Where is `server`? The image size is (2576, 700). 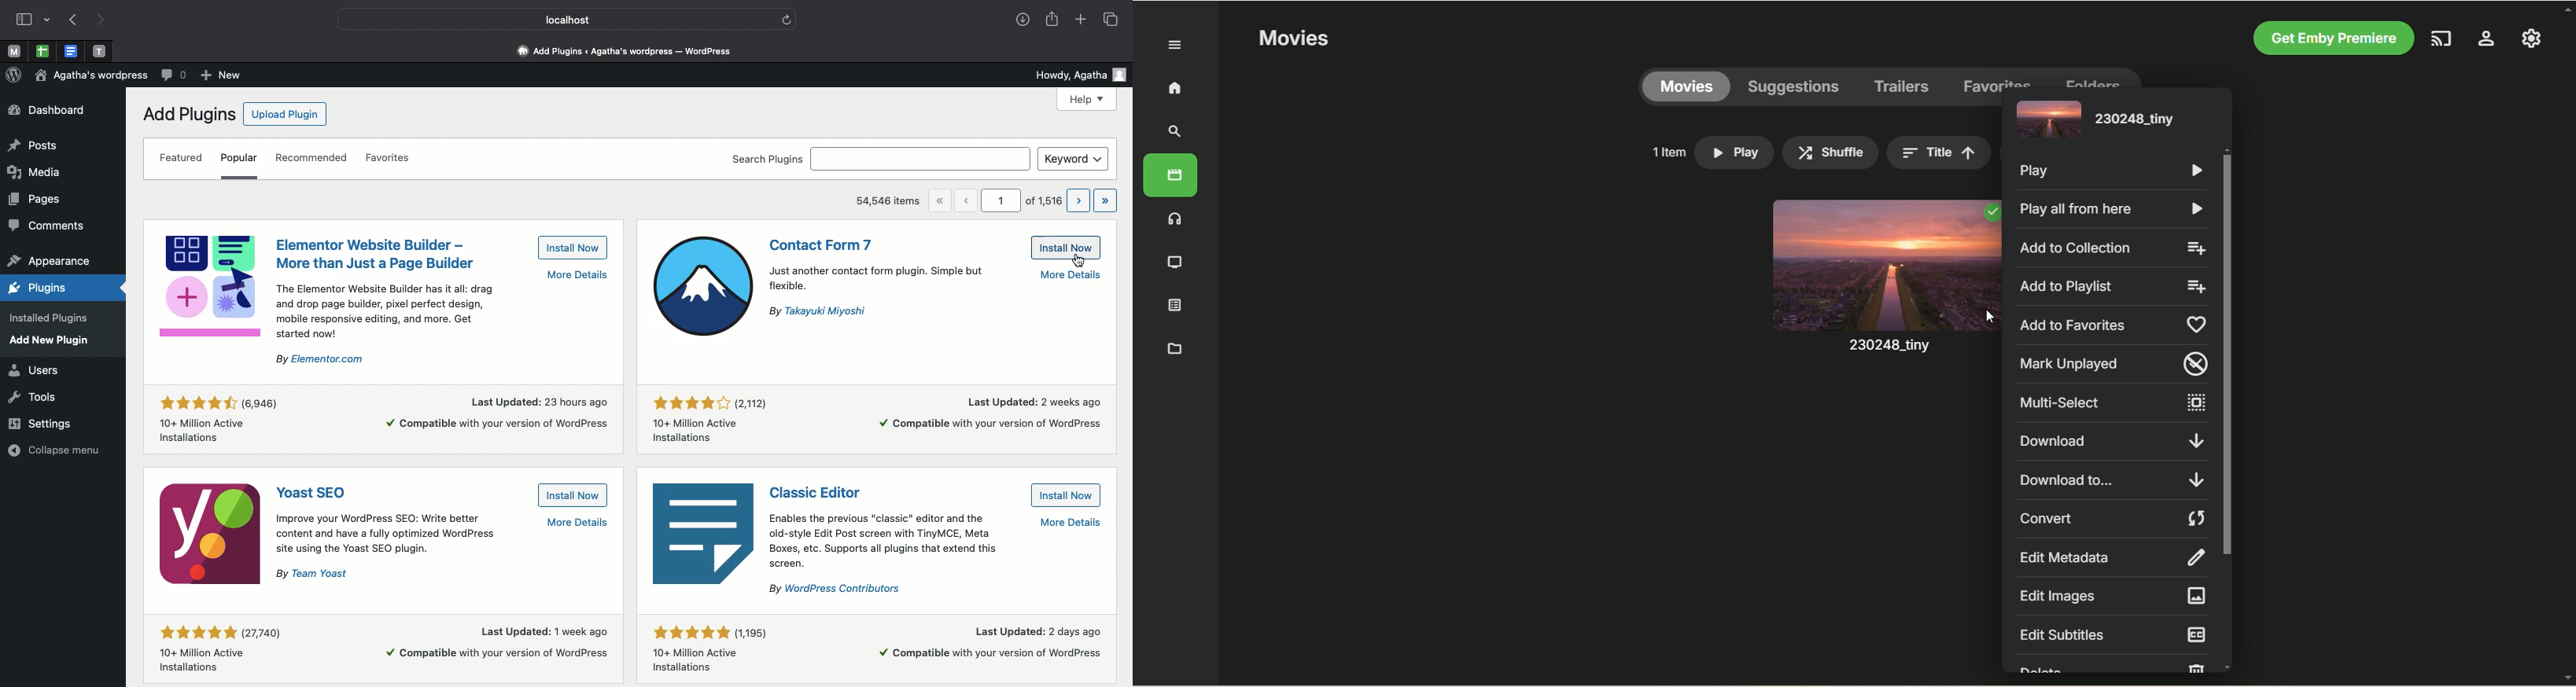
server is located at coordinates (2487, 41).